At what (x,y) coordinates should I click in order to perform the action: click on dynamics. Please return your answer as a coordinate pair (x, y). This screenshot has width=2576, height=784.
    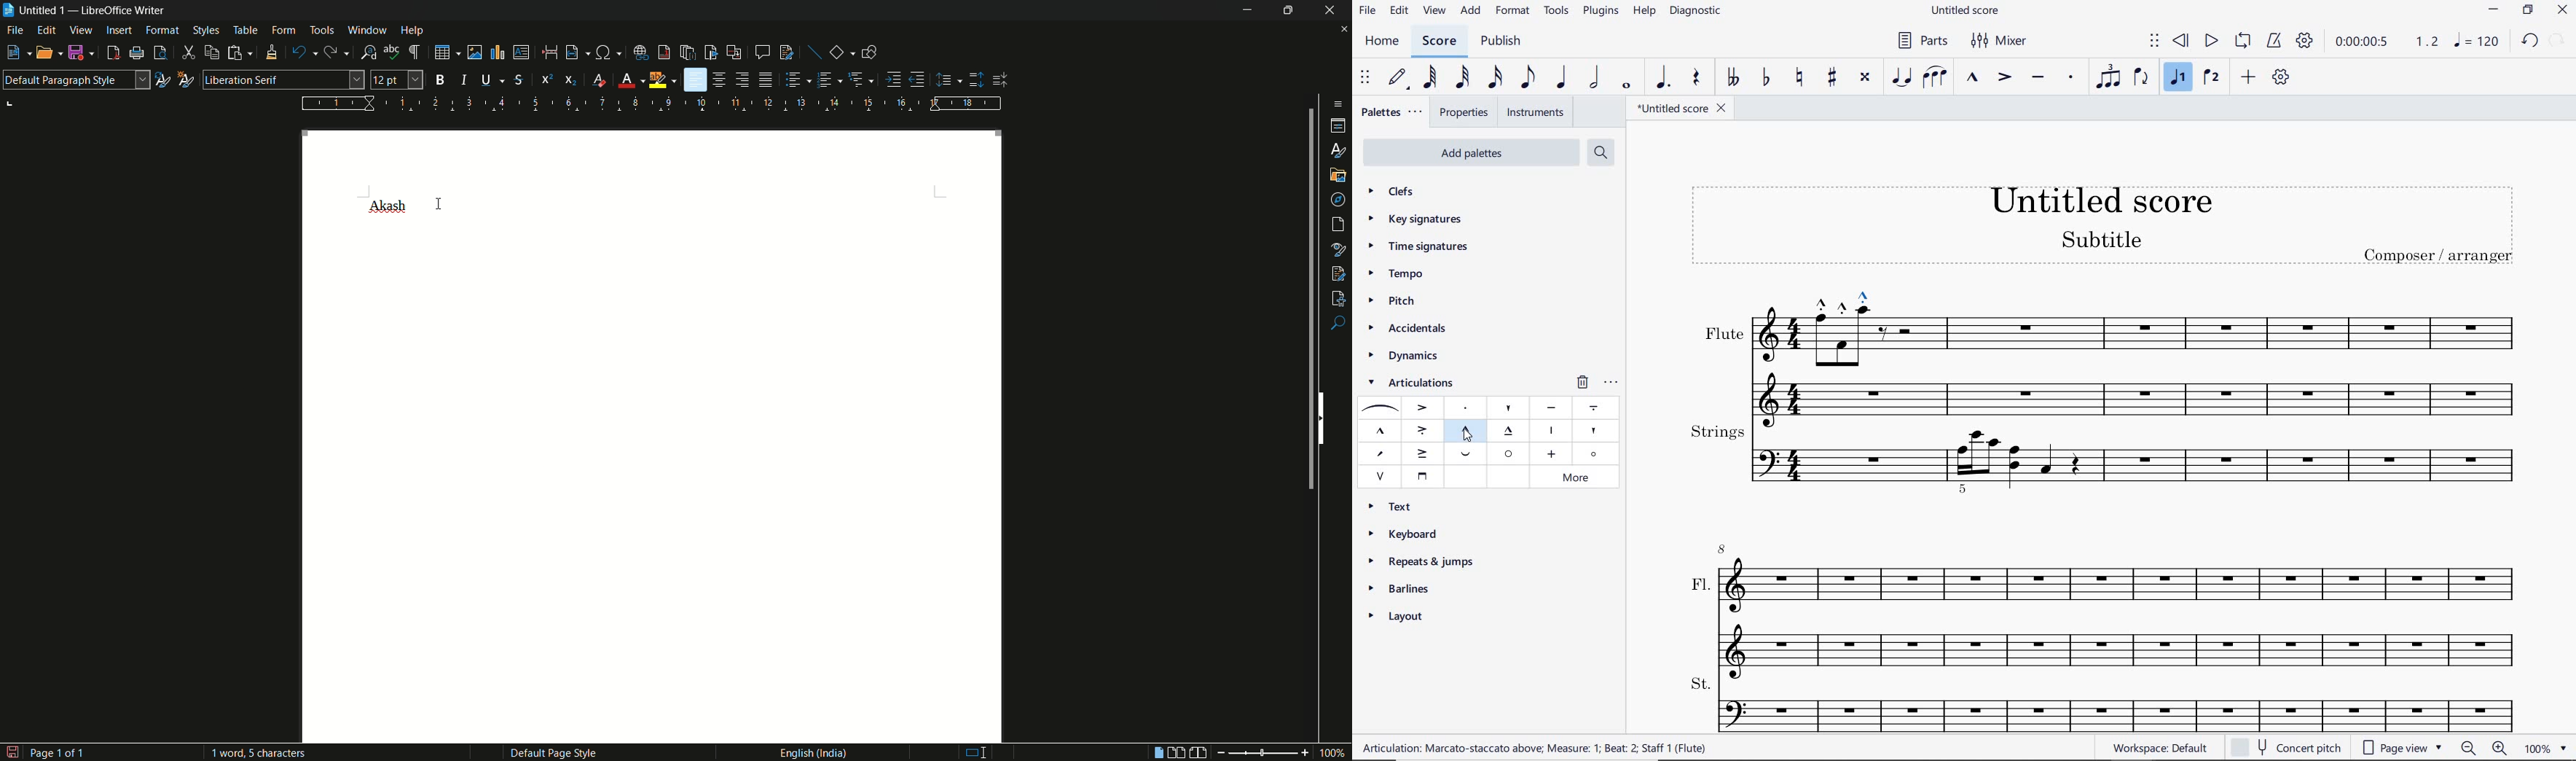
    Looking at the image, I should click on (1403, 356).